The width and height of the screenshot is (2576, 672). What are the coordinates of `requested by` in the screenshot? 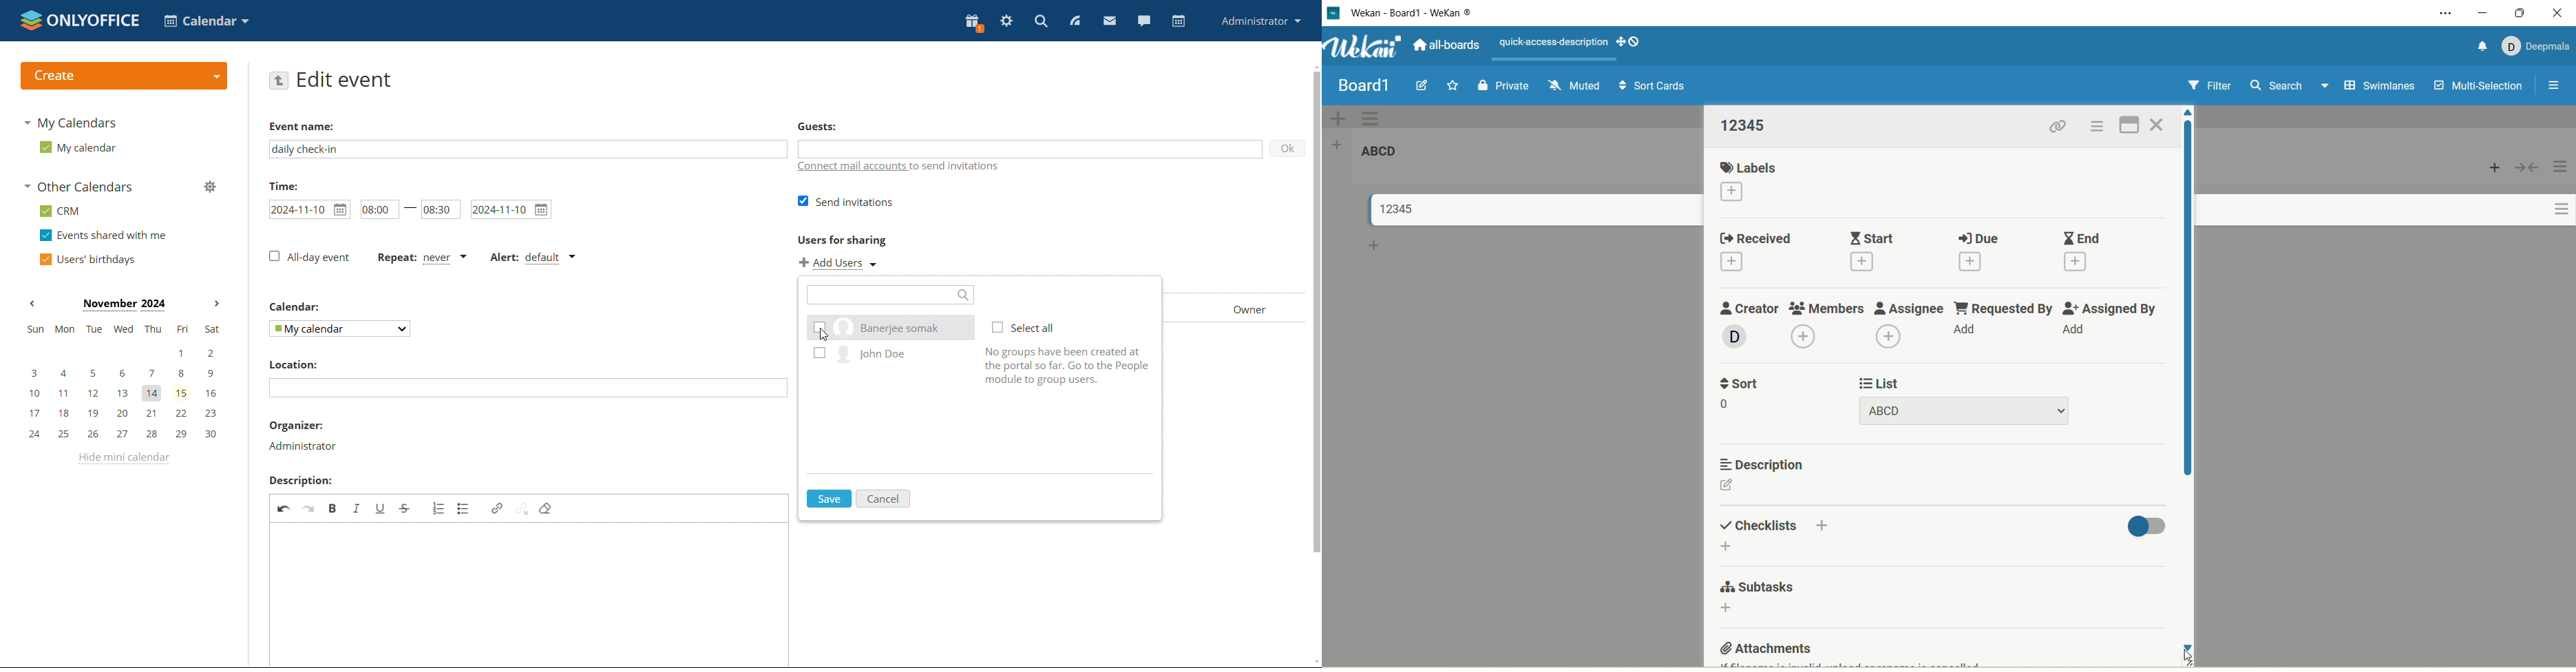 It's located at (2002, 307).